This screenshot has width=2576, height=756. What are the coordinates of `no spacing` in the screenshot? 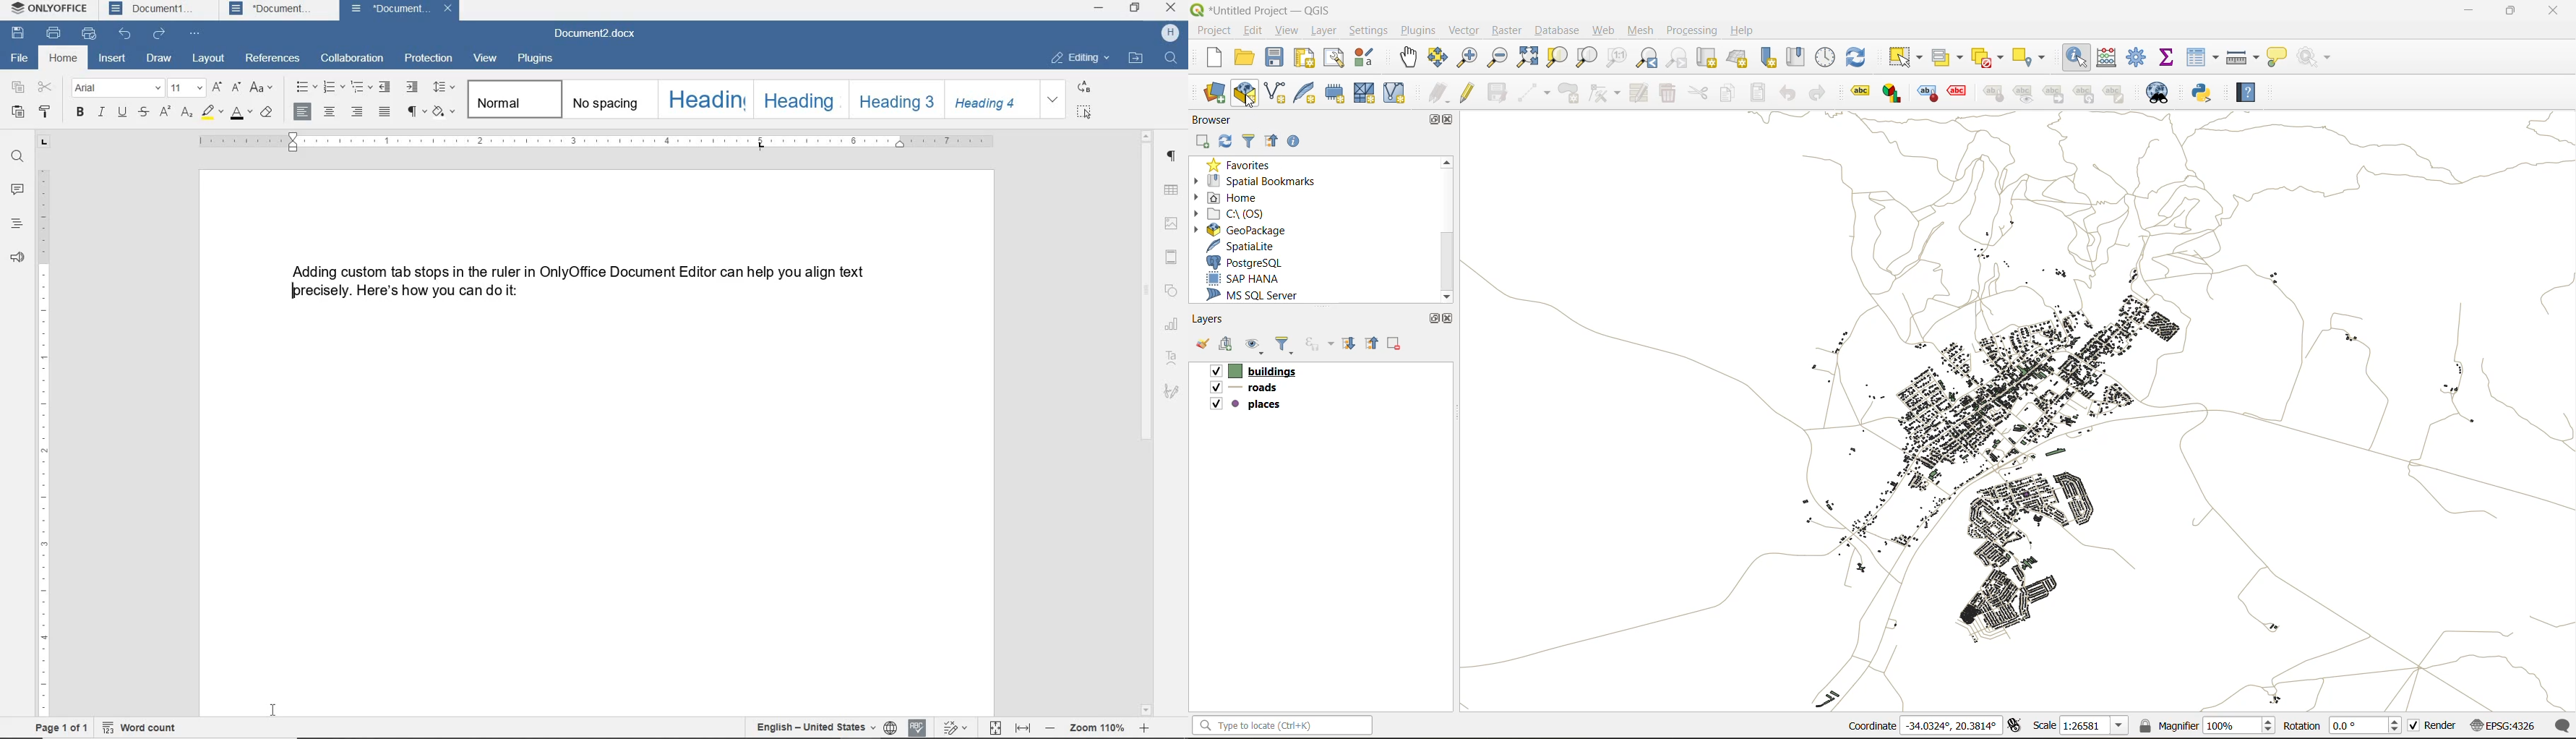 It's located at (607, 99).